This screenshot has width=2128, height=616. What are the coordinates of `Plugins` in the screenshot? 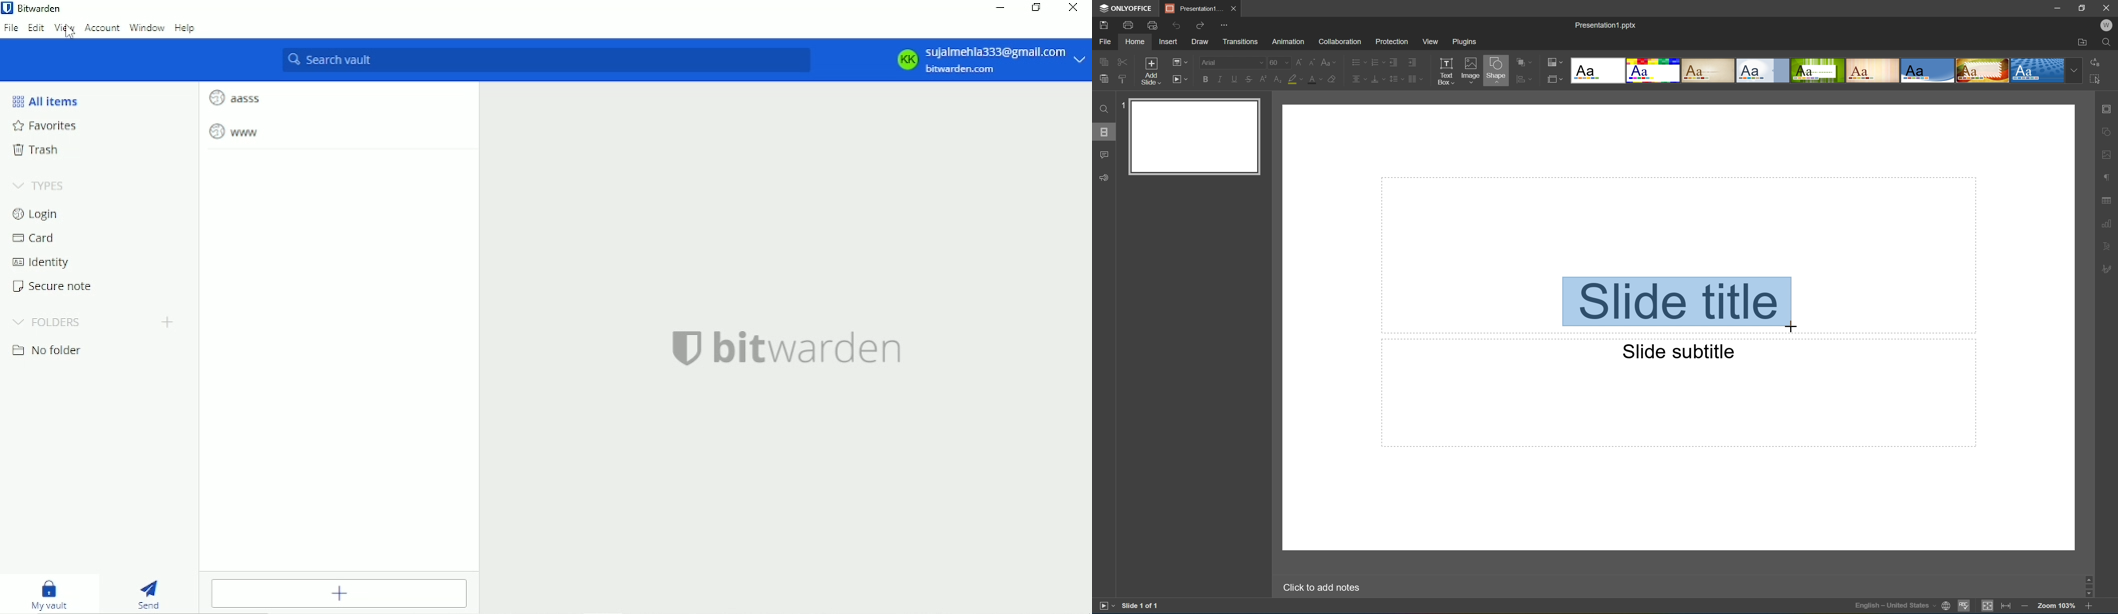 It's located at (1464, 42).